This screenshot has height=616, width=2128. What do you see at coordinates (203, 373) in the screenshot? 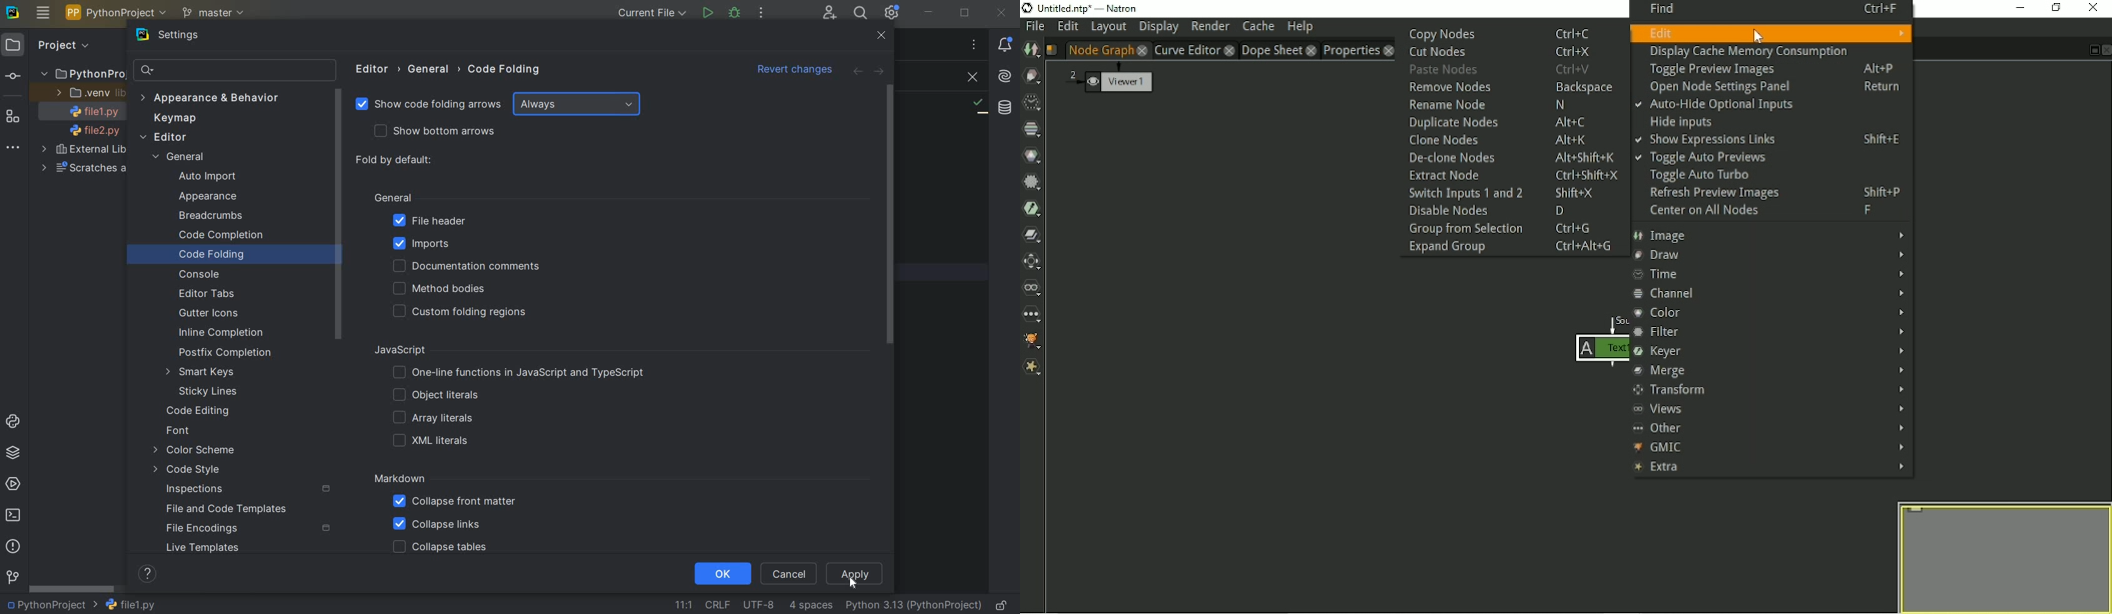
I see `SMART KEYS` at bounding box center [203, 373].